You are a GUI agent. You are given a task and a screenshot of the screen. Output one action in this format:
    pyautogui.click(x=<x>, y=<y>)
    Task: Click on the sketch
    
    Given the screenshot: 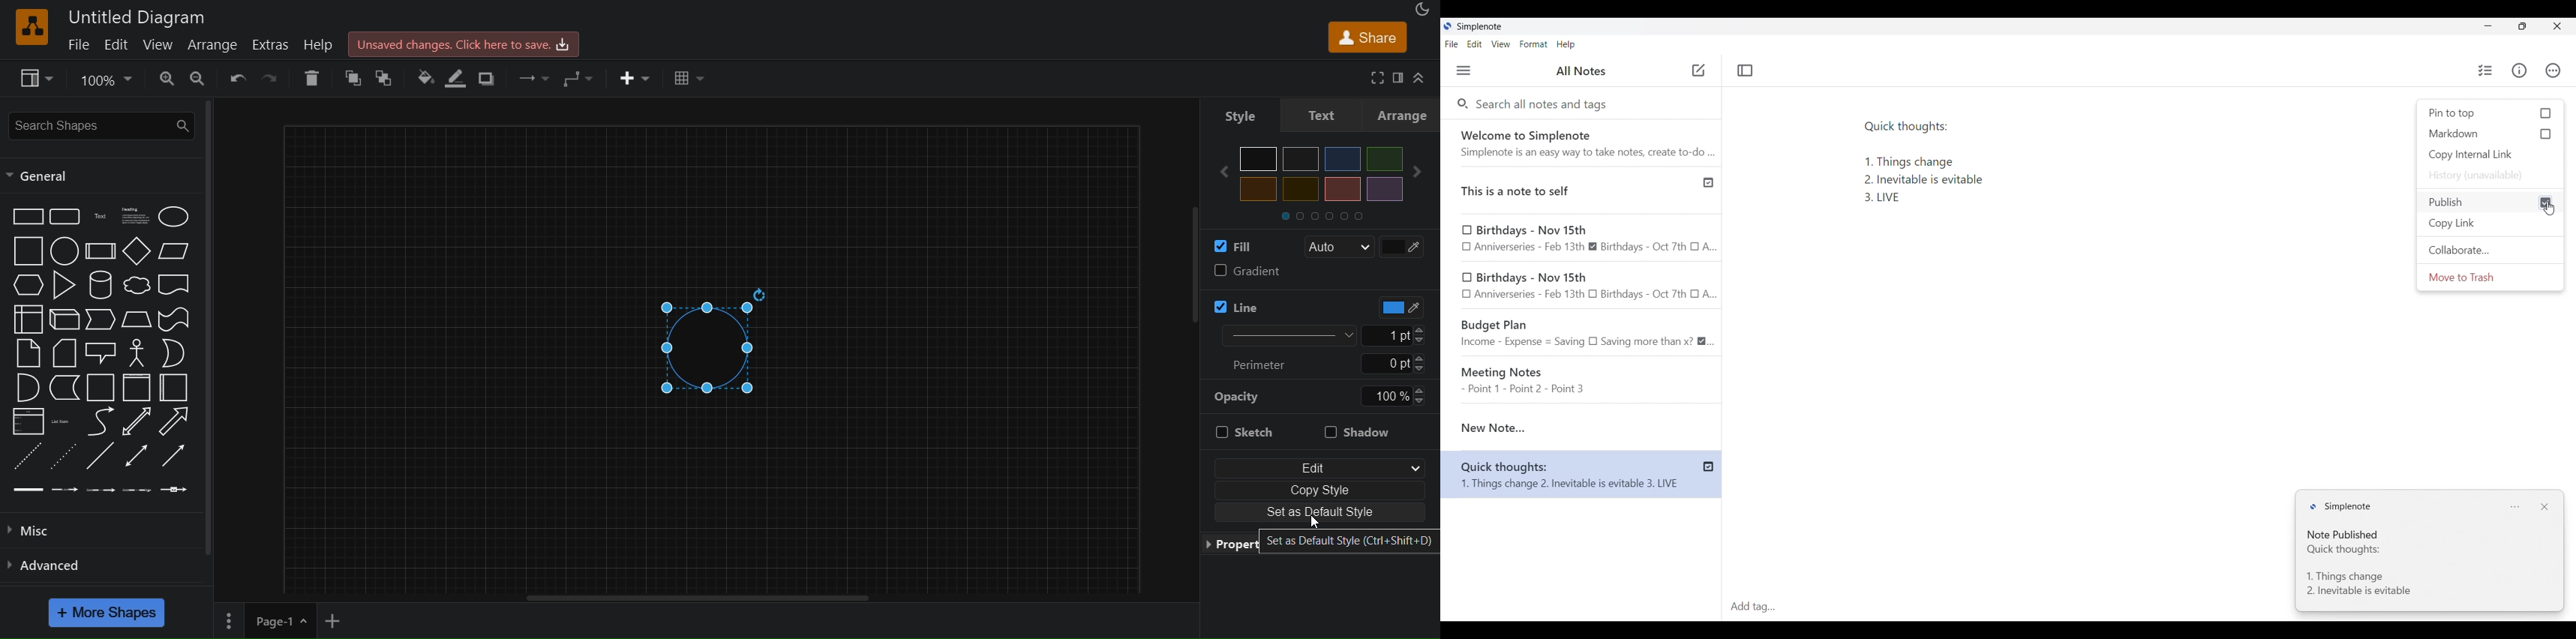 What is the action you would take?
    pyautogui.click(x=1253, y=429)
    